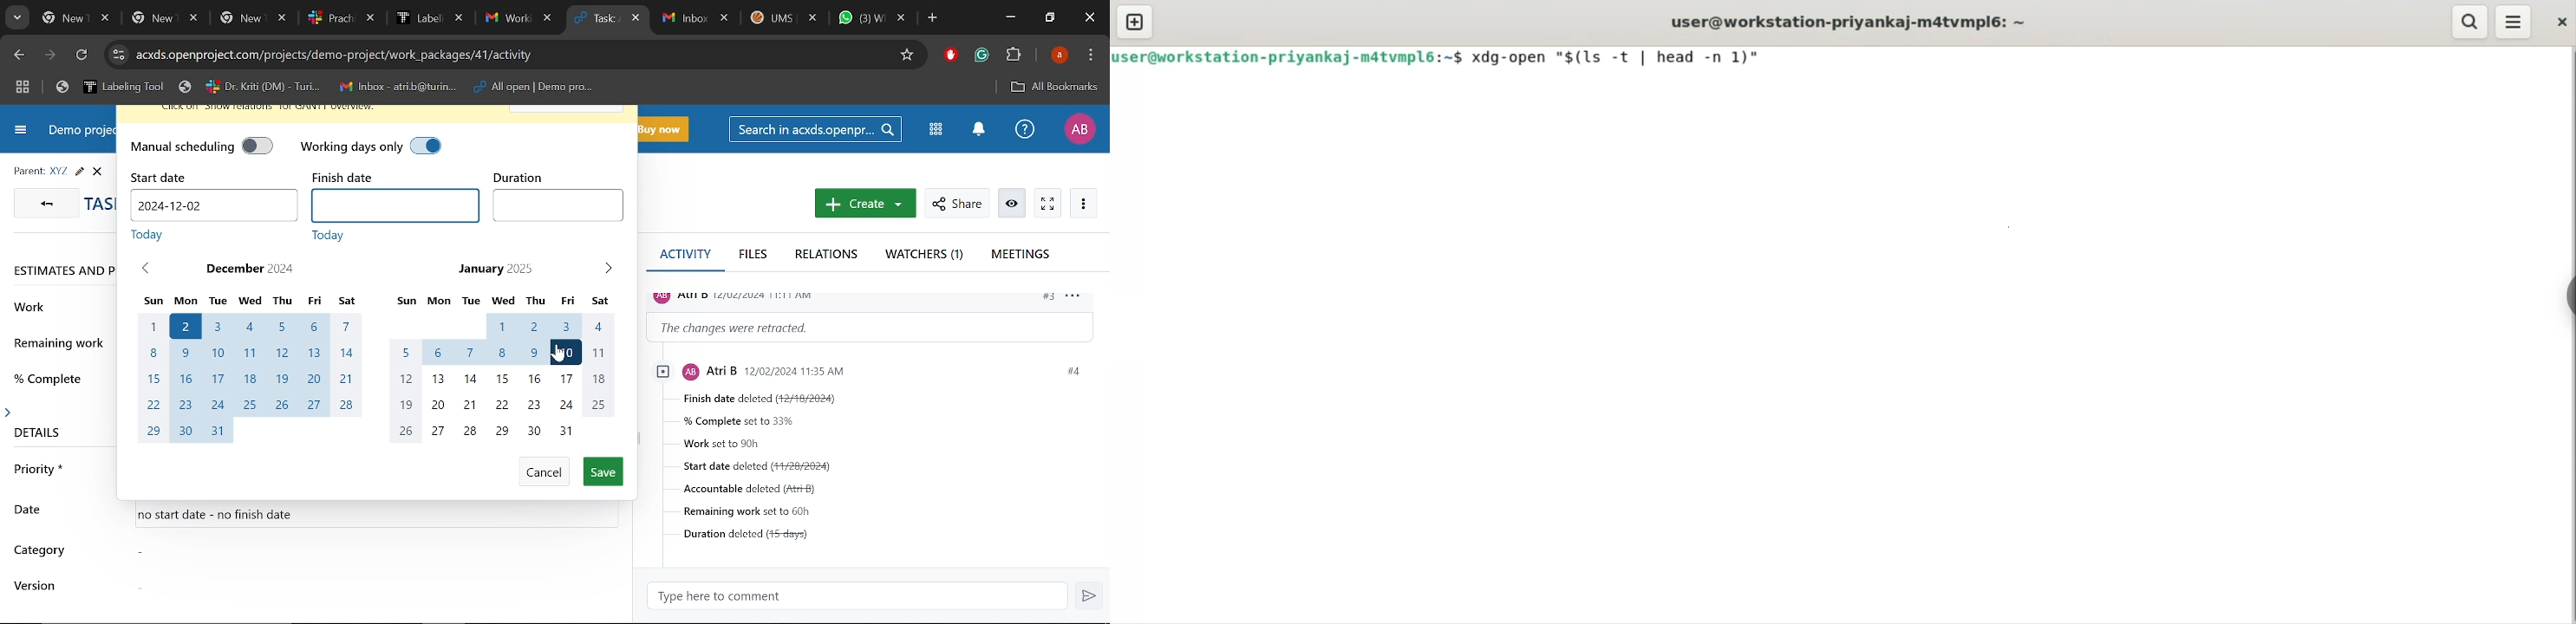  Describe the element at coordinates (631, 493) in the screenshot. I see `scrollbar` at that location.